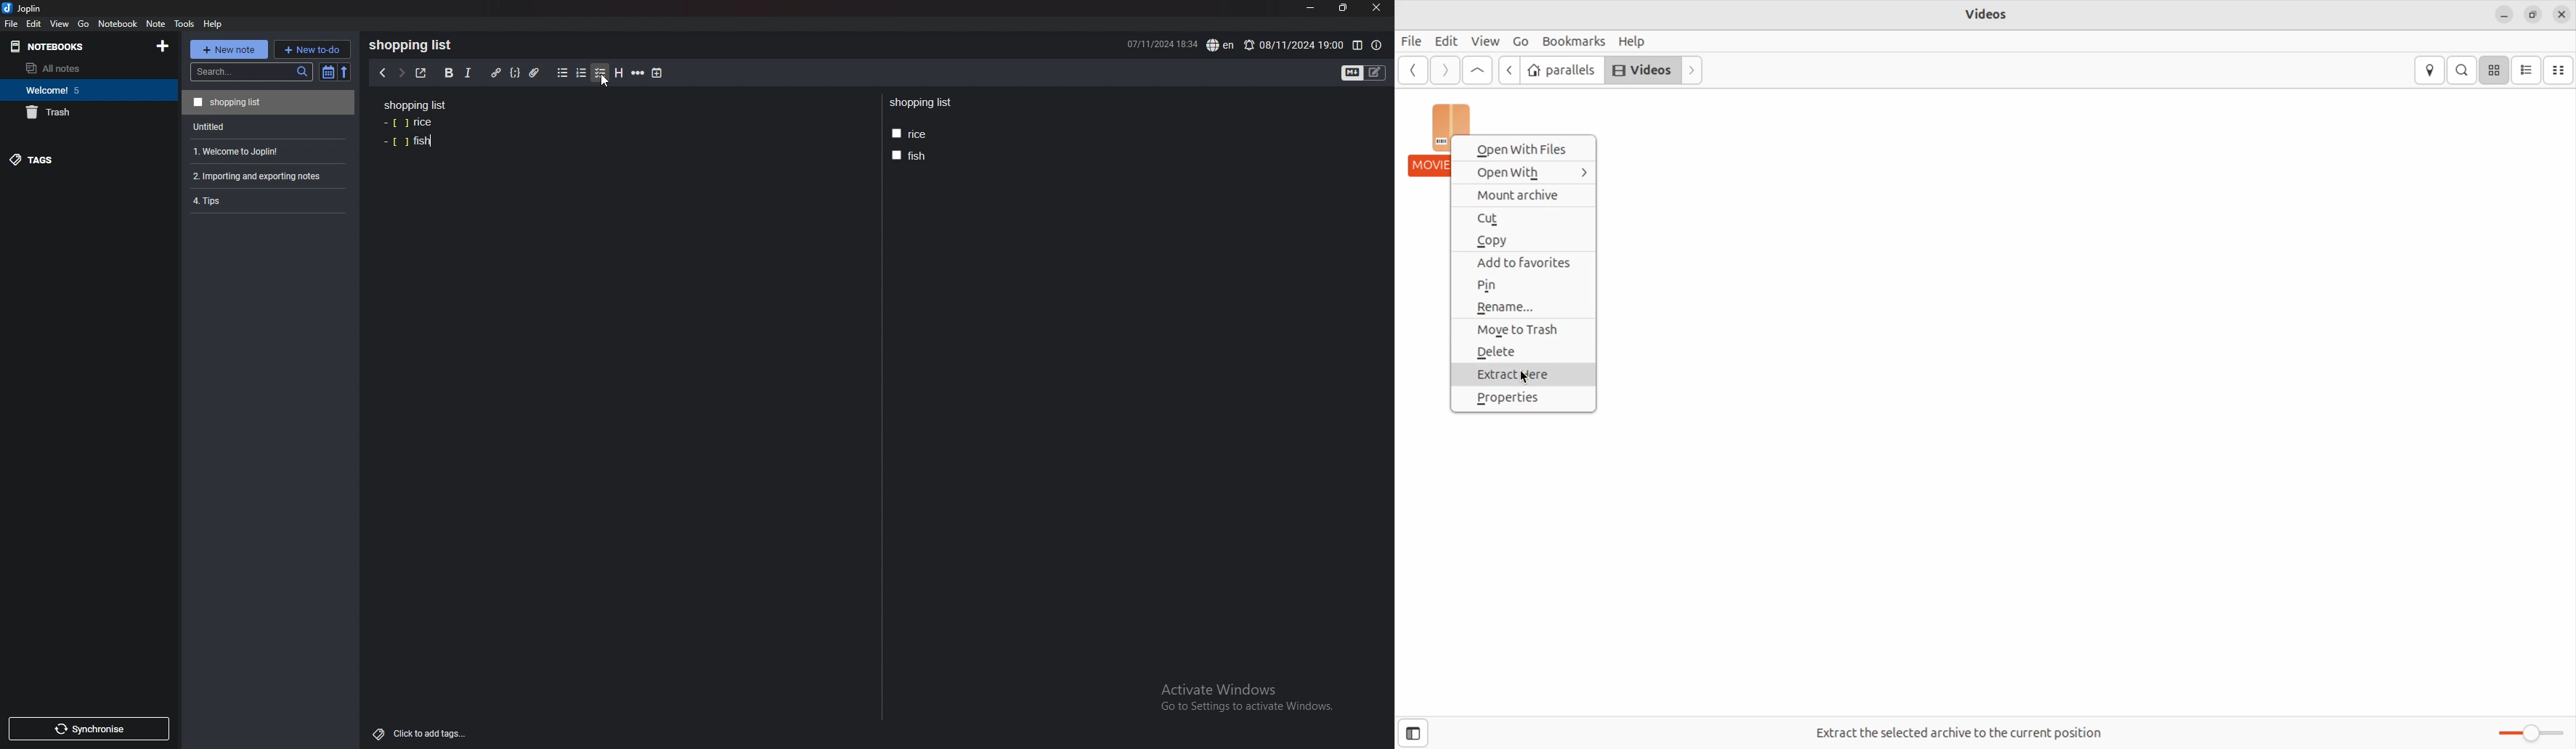 This screenshot has height=756, width=2576. Describe the element at coordinates (619, 73) in the screenshot. I see `heading` at that location.